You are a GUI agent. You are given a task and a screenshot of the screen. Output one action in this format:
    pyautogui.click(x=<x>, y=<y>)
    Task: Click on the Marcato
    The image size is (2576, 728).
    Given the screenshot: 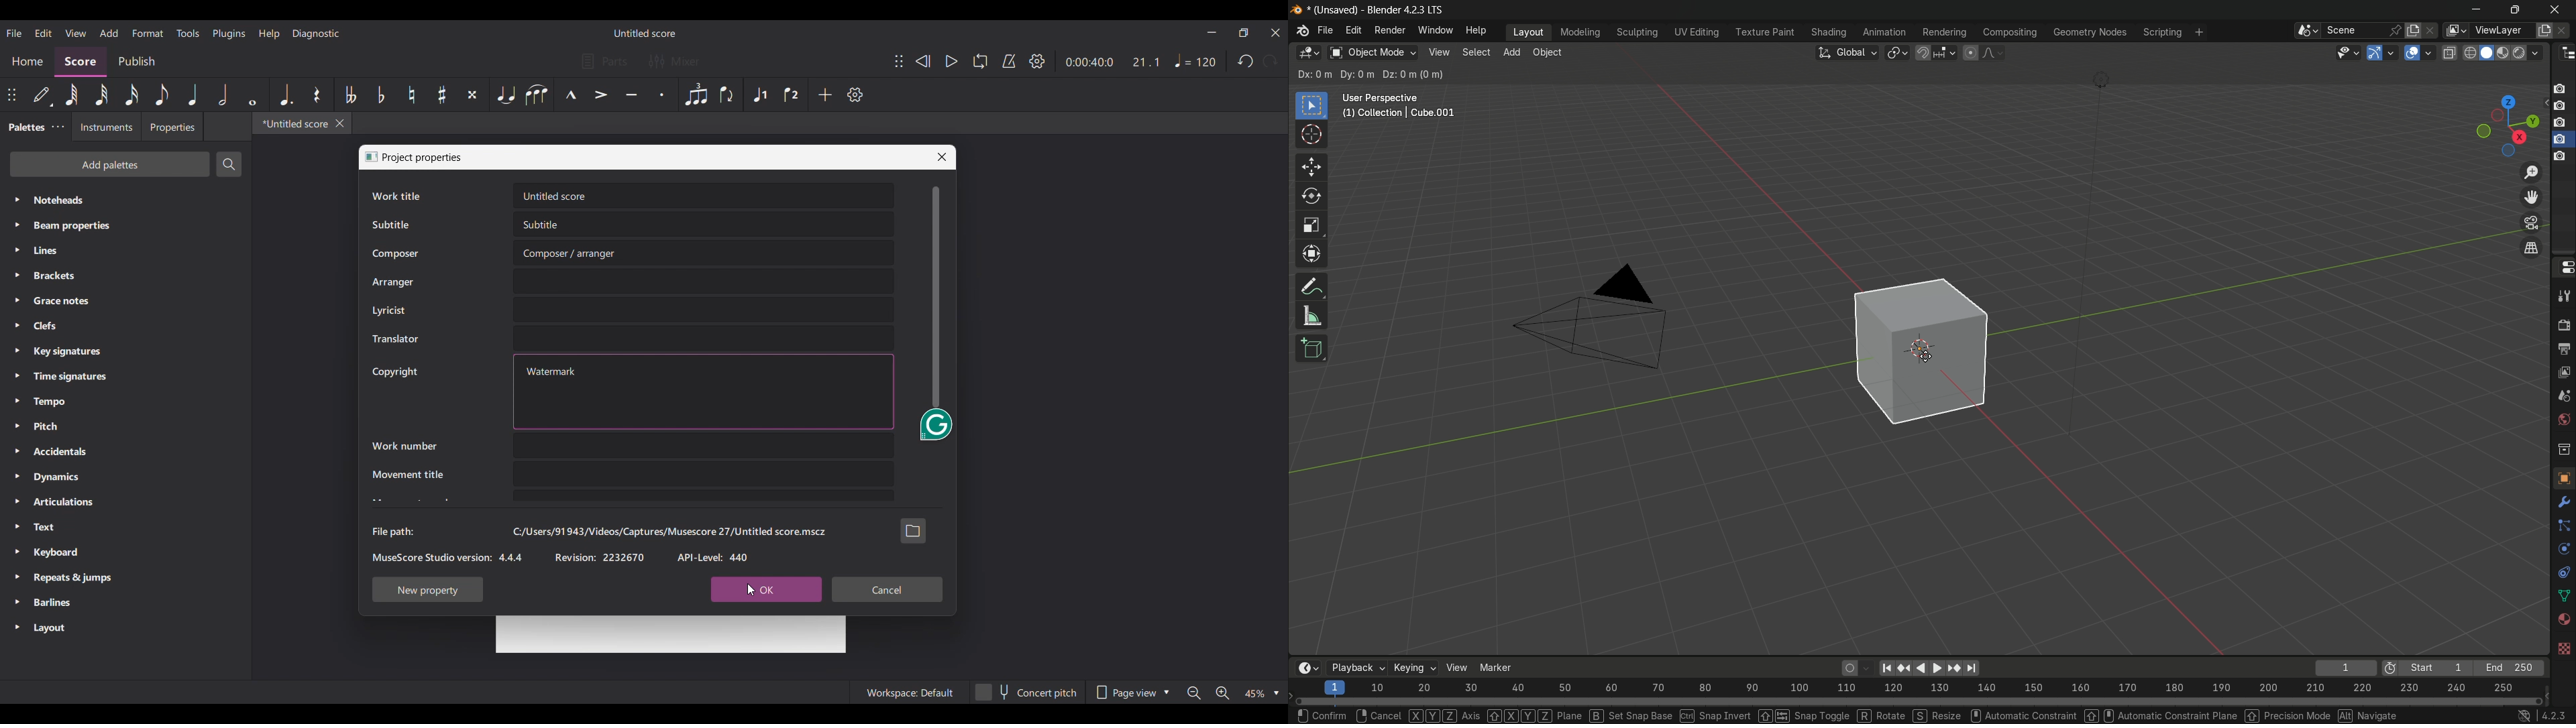 What is the action you would take?
    pyautogui.click(x=571, y=95)
    